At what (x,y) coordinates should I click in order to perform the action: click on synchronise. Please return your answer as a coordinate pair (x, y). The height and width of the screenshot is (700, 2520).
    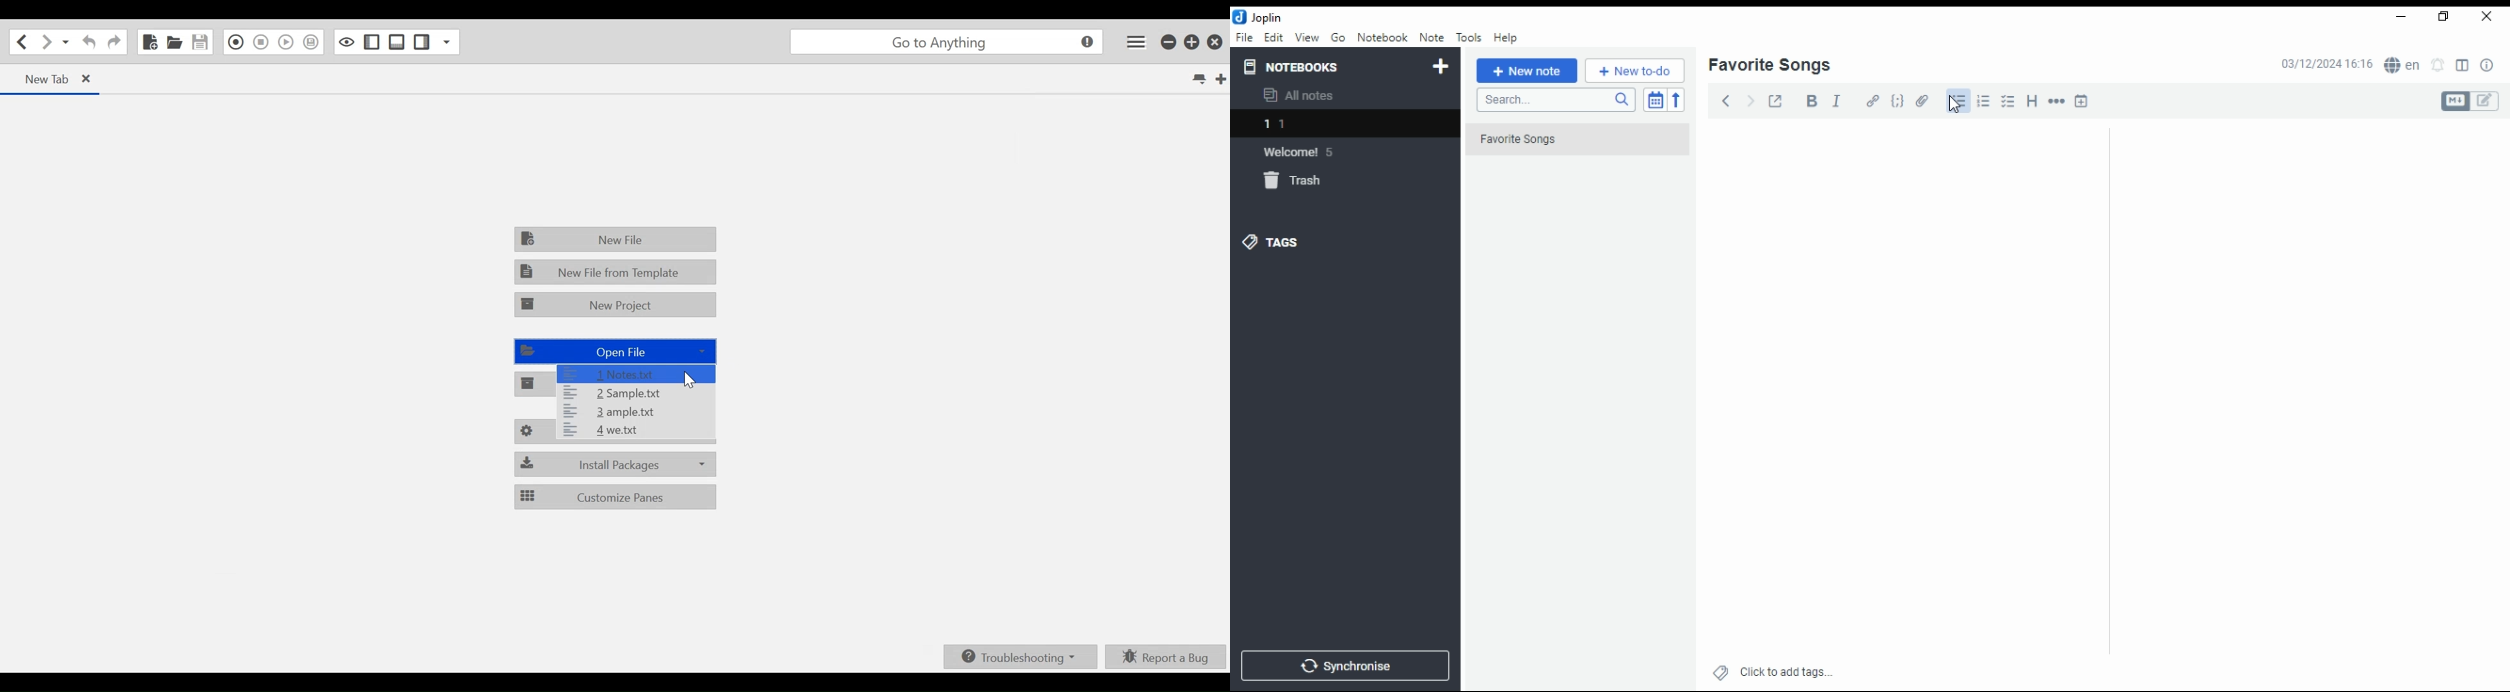
    Looking at the image, I should click on (1342, 665).